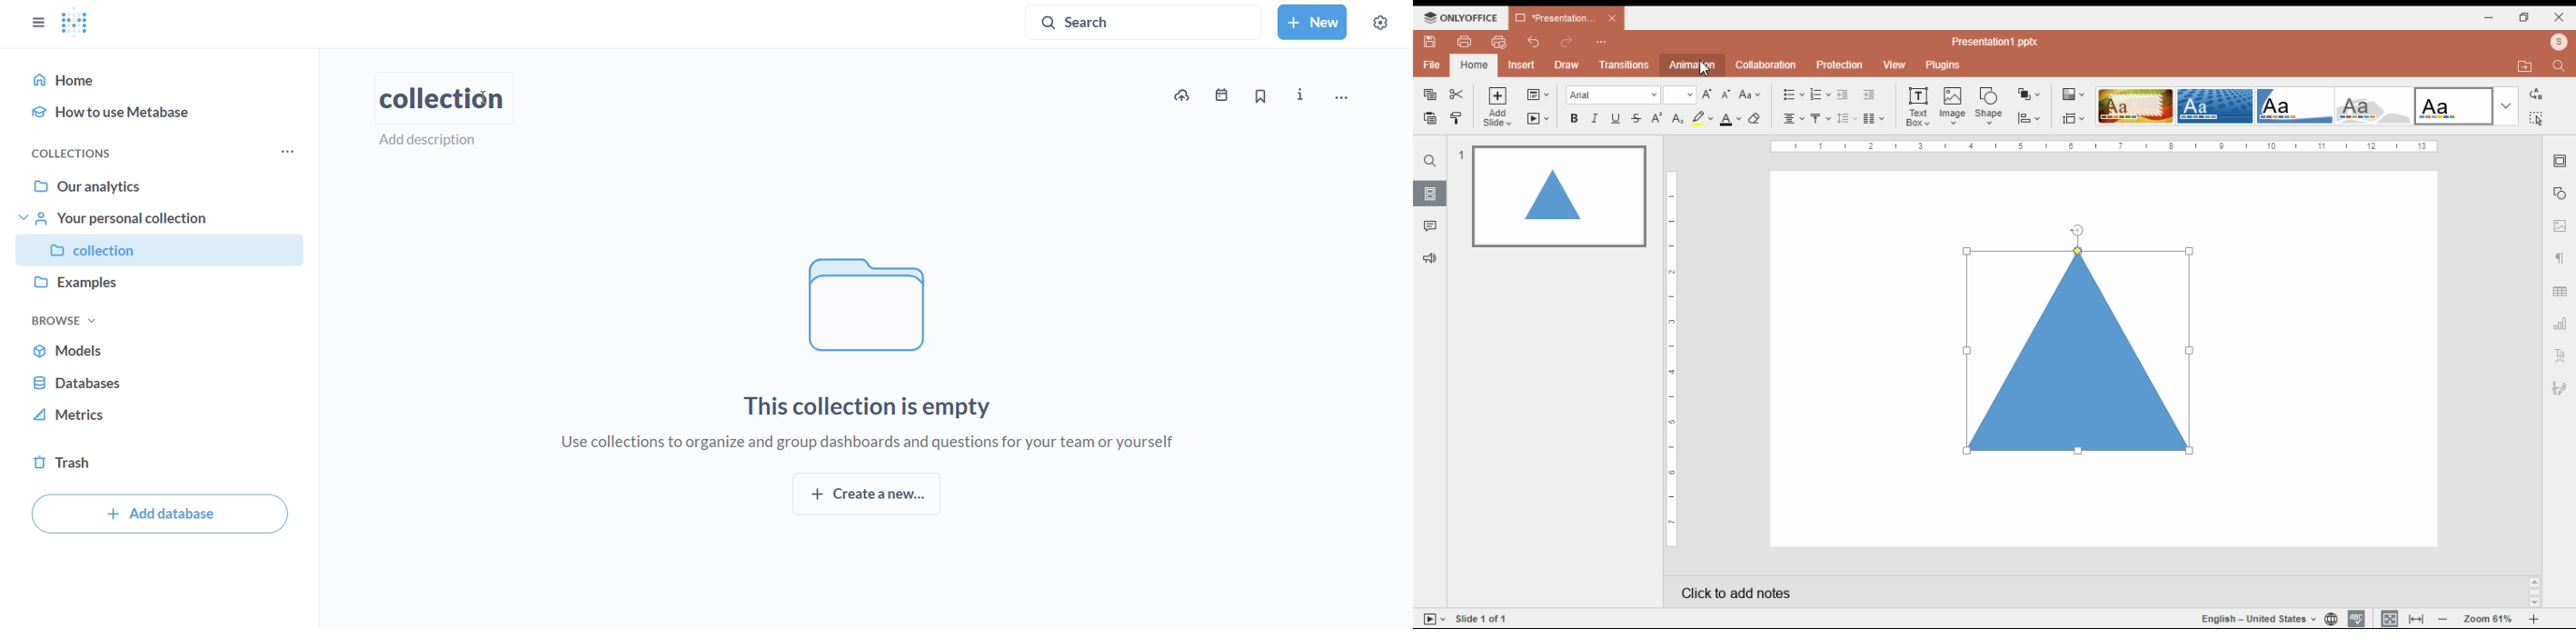 The image size is (2576, 644). What do you see at coordinates (1304, 95) in the screenshot?
I see `more info` at bounding box center [1304, 95].